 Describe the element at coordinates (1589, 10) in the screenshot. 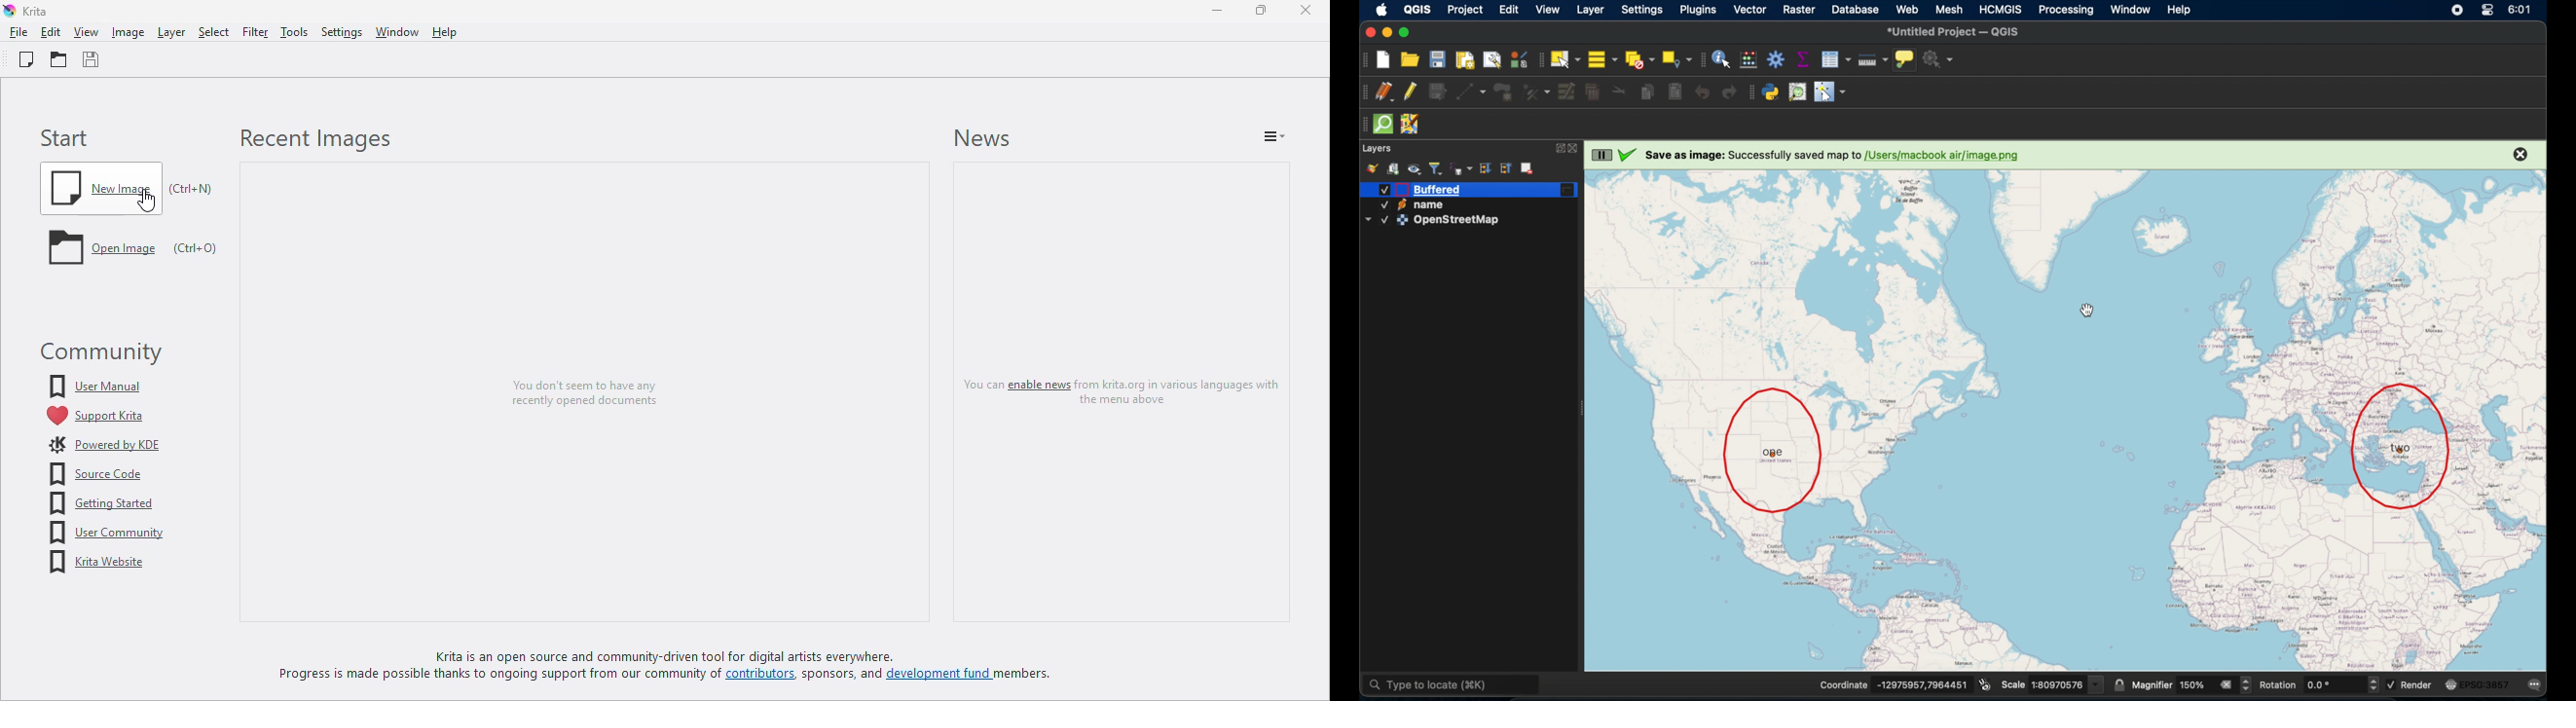

I see `layer` at that location.